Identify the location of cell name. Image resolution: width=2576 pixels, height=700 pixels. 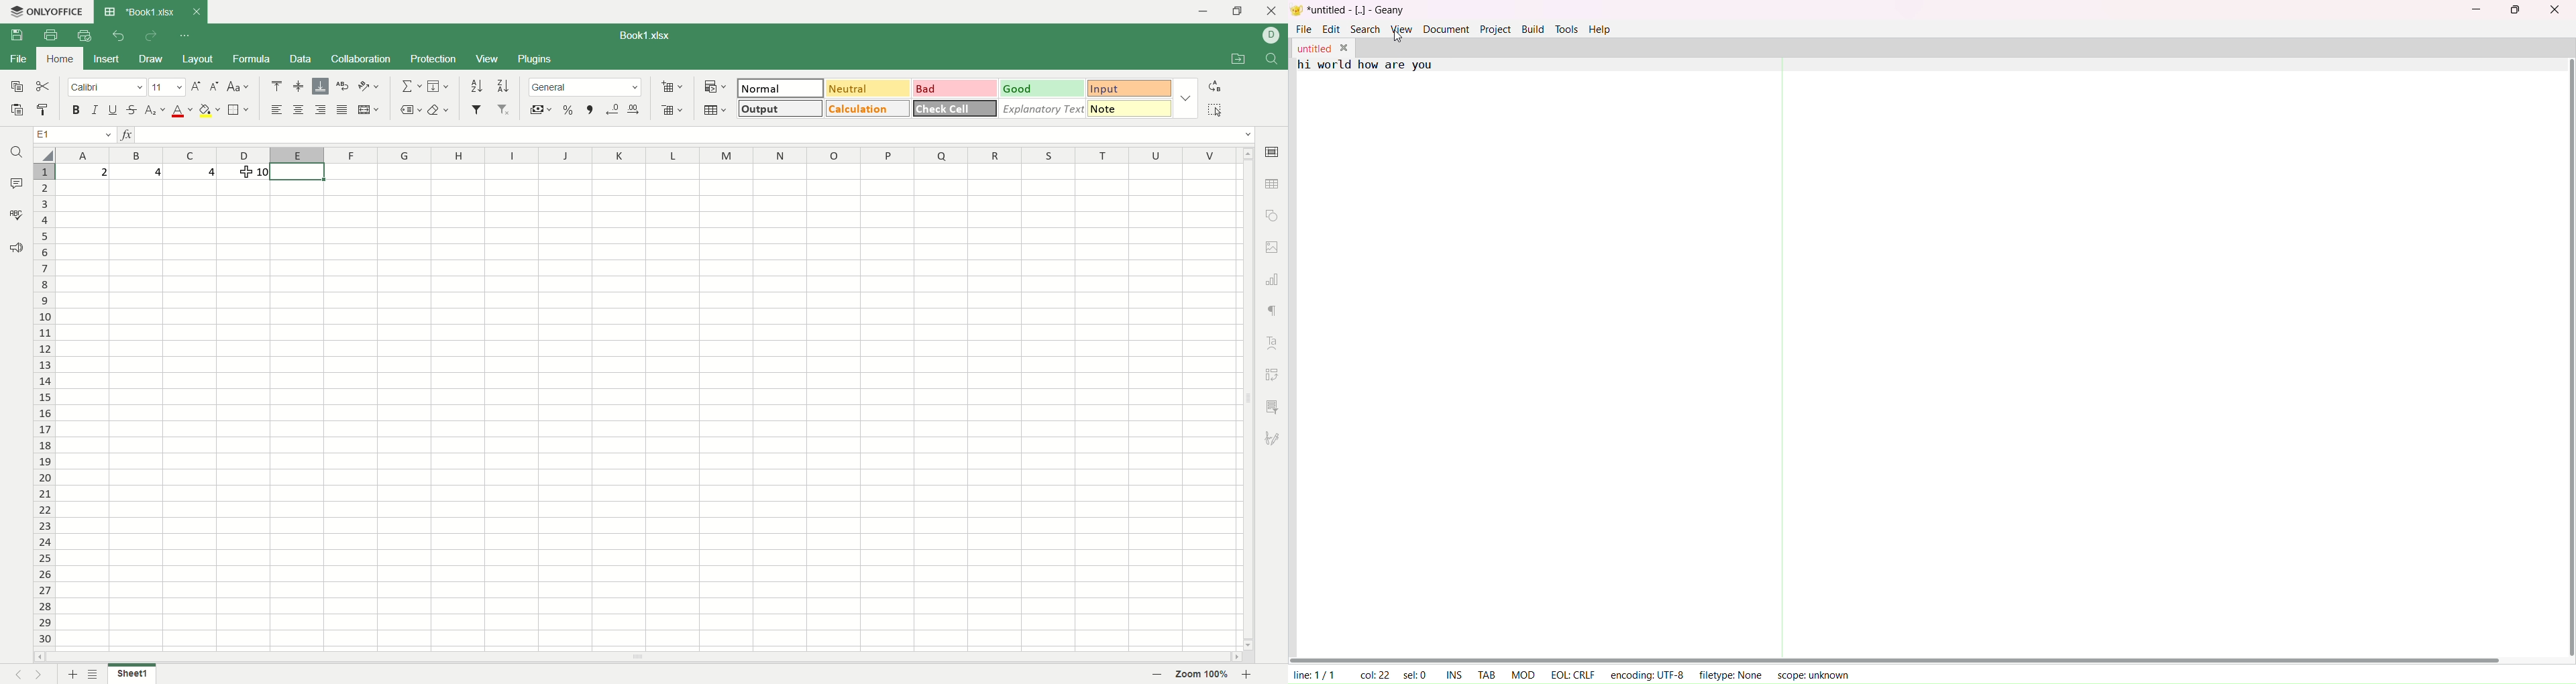
(70, 133).